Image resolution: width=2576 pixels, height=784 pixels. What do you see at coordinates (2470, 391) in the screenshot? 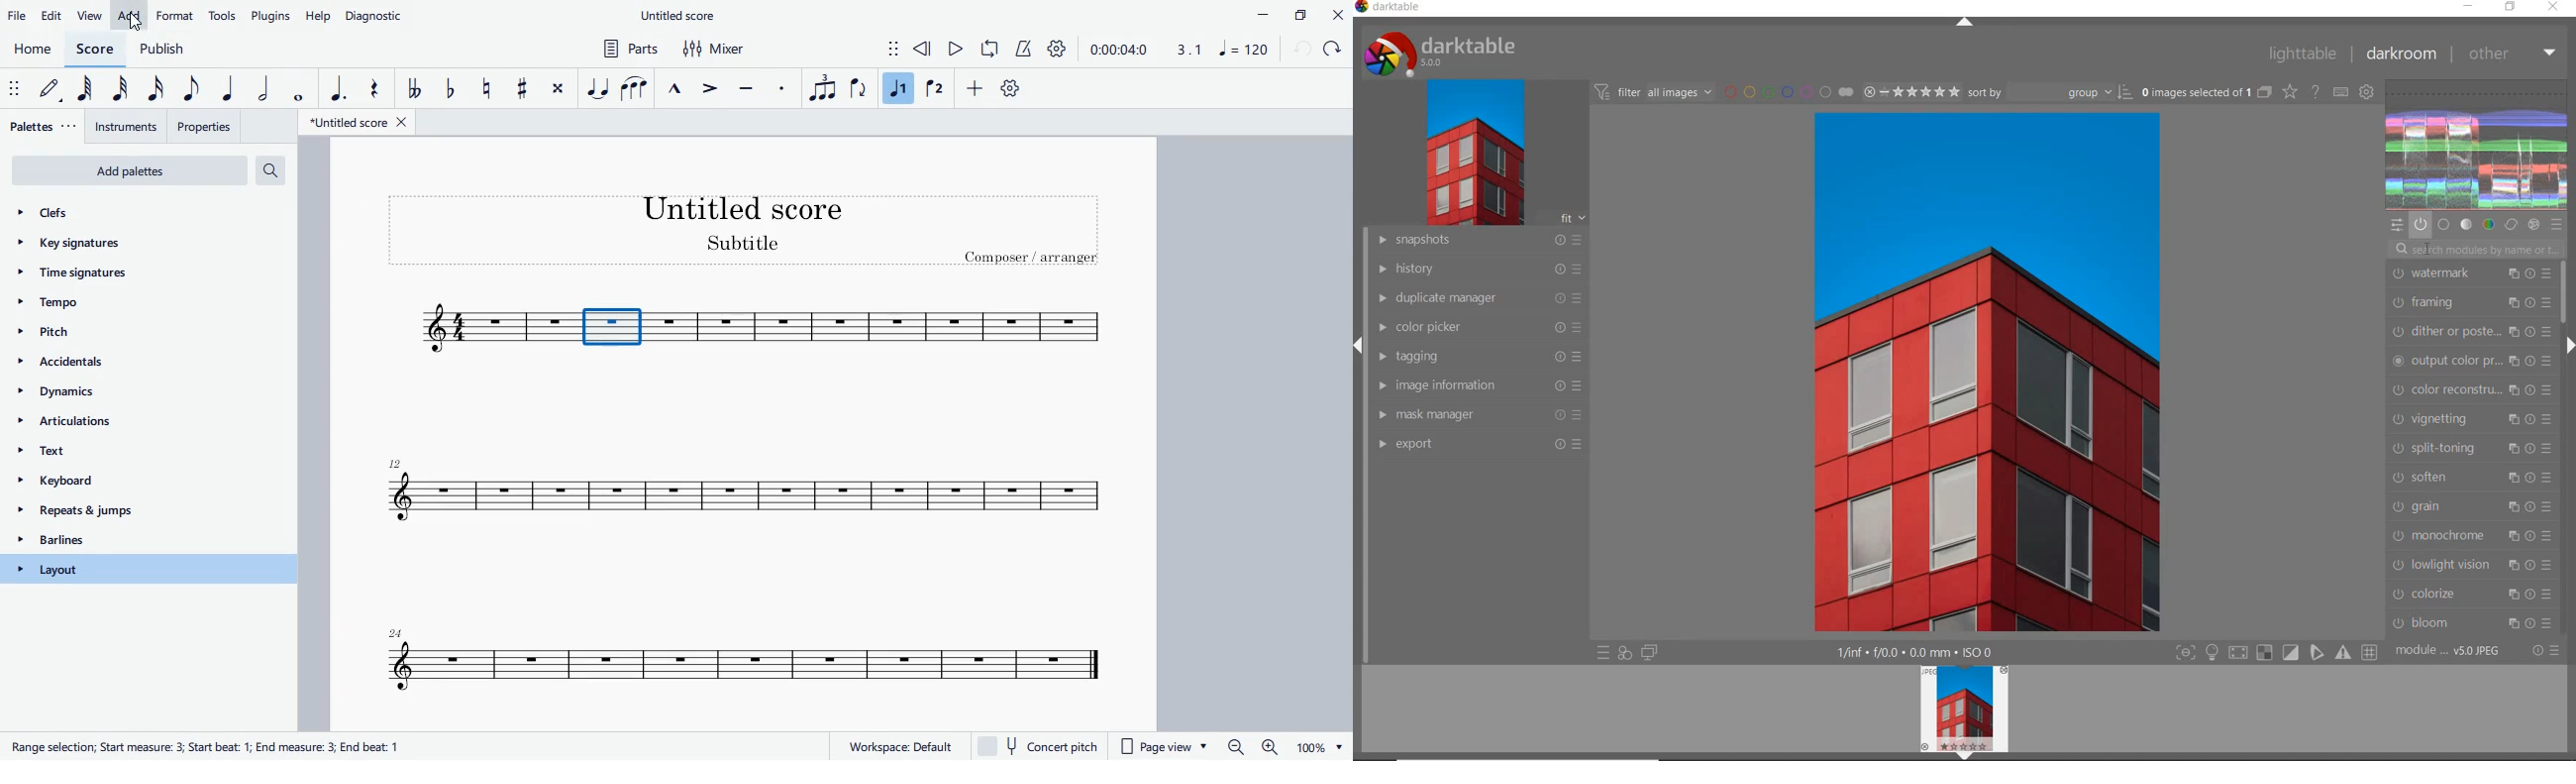
I see `color reconstruction` at bounding box center [2470, 391].